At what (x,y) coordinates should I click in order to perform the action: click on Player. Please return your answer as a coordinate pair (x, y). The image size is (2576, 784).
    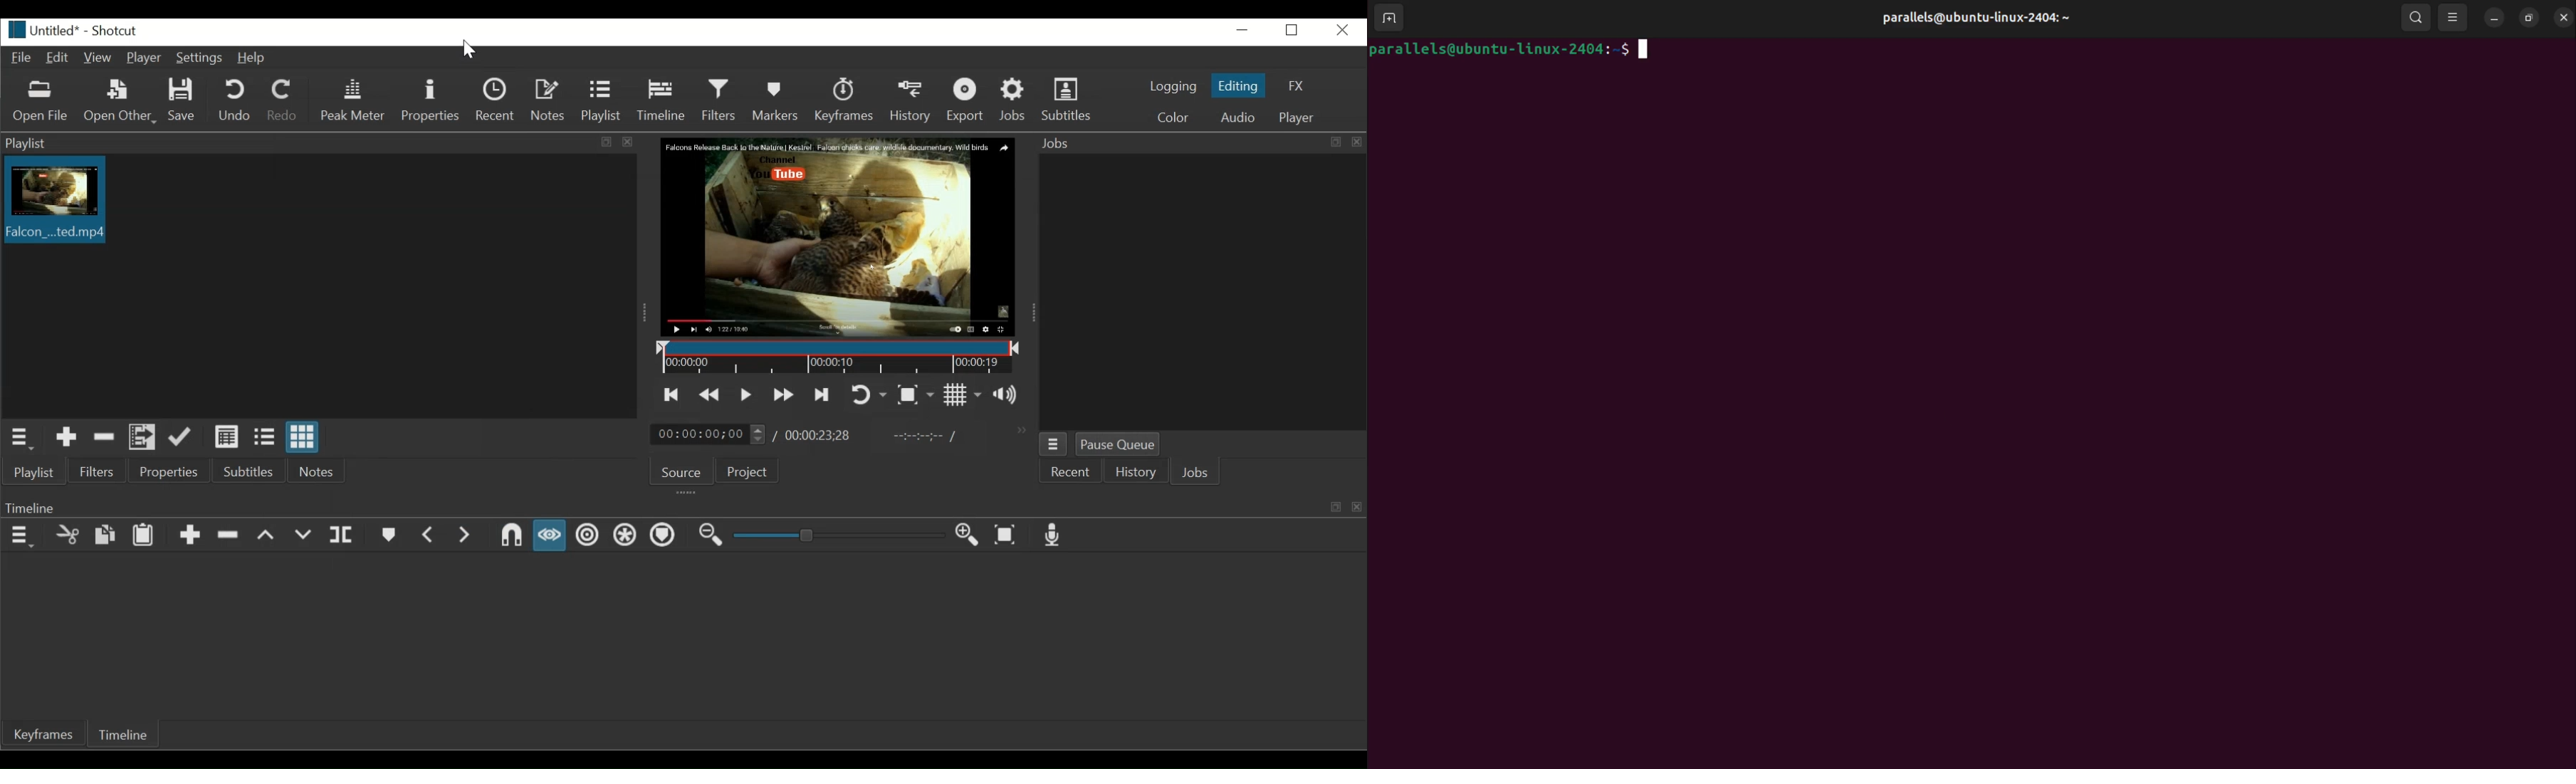
    Looking at the image, I should click on (146, 58).